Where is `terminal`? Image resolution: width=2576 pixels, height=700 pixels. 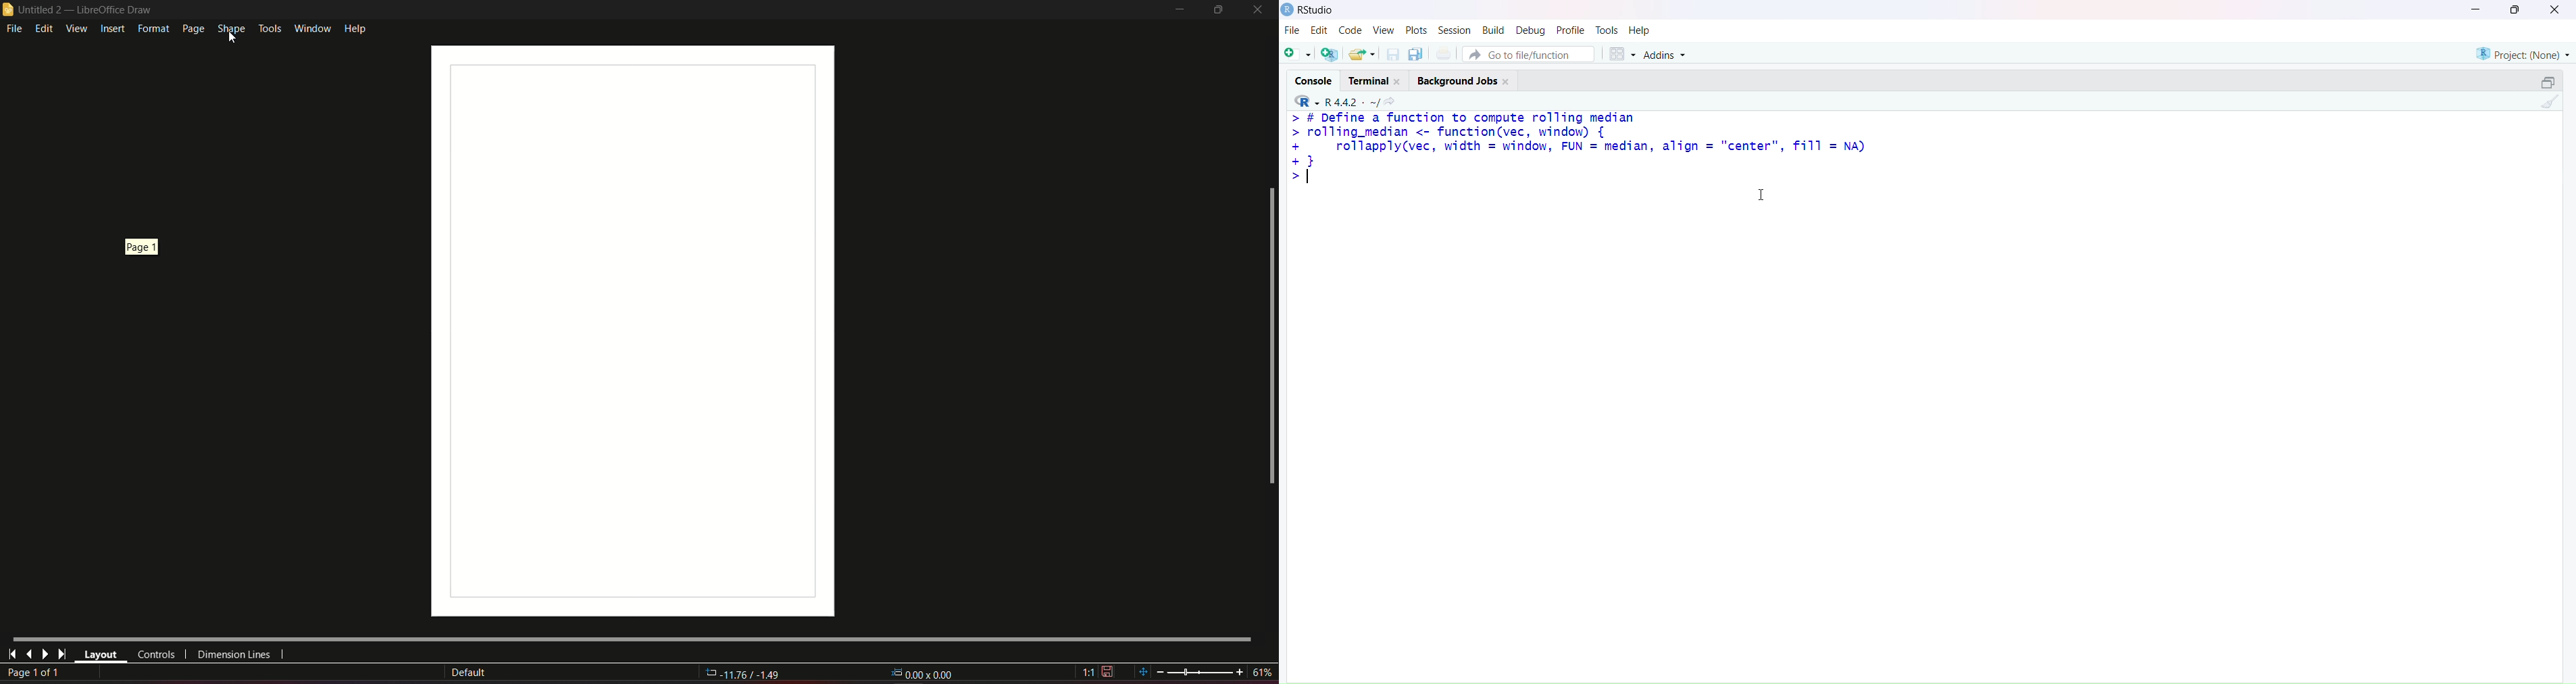
terminal is located at coordinates (1368, 81).